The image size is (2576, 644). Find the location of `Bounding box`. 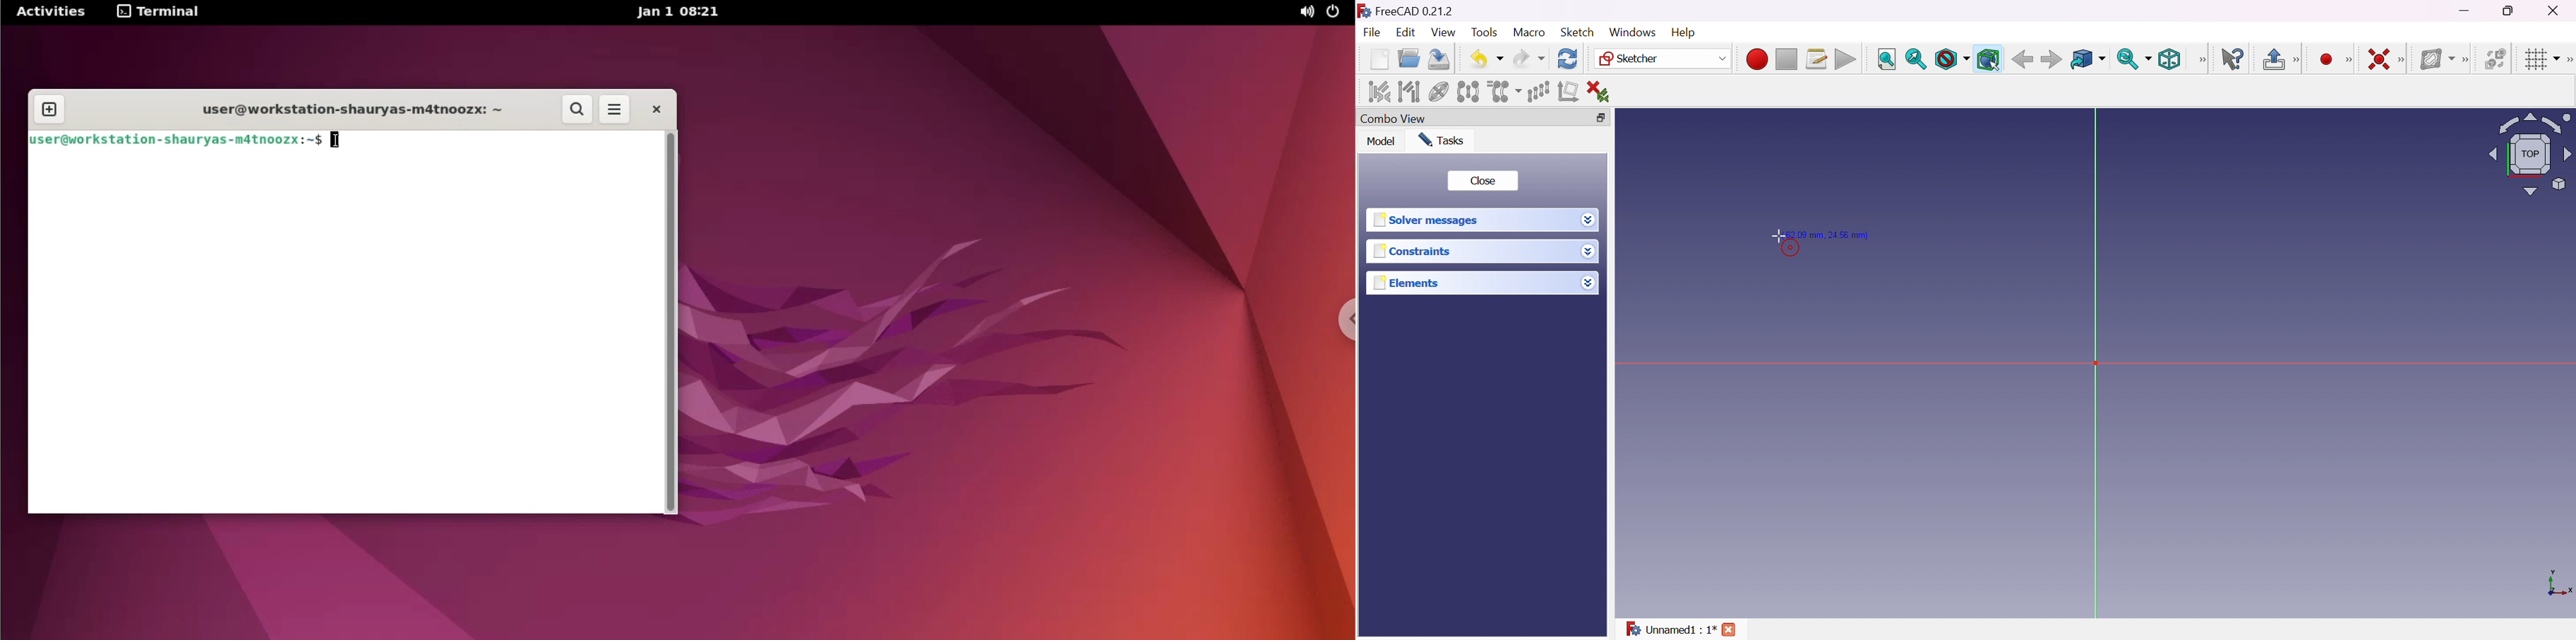

Bounding box is located at coordinates (1989, 60).